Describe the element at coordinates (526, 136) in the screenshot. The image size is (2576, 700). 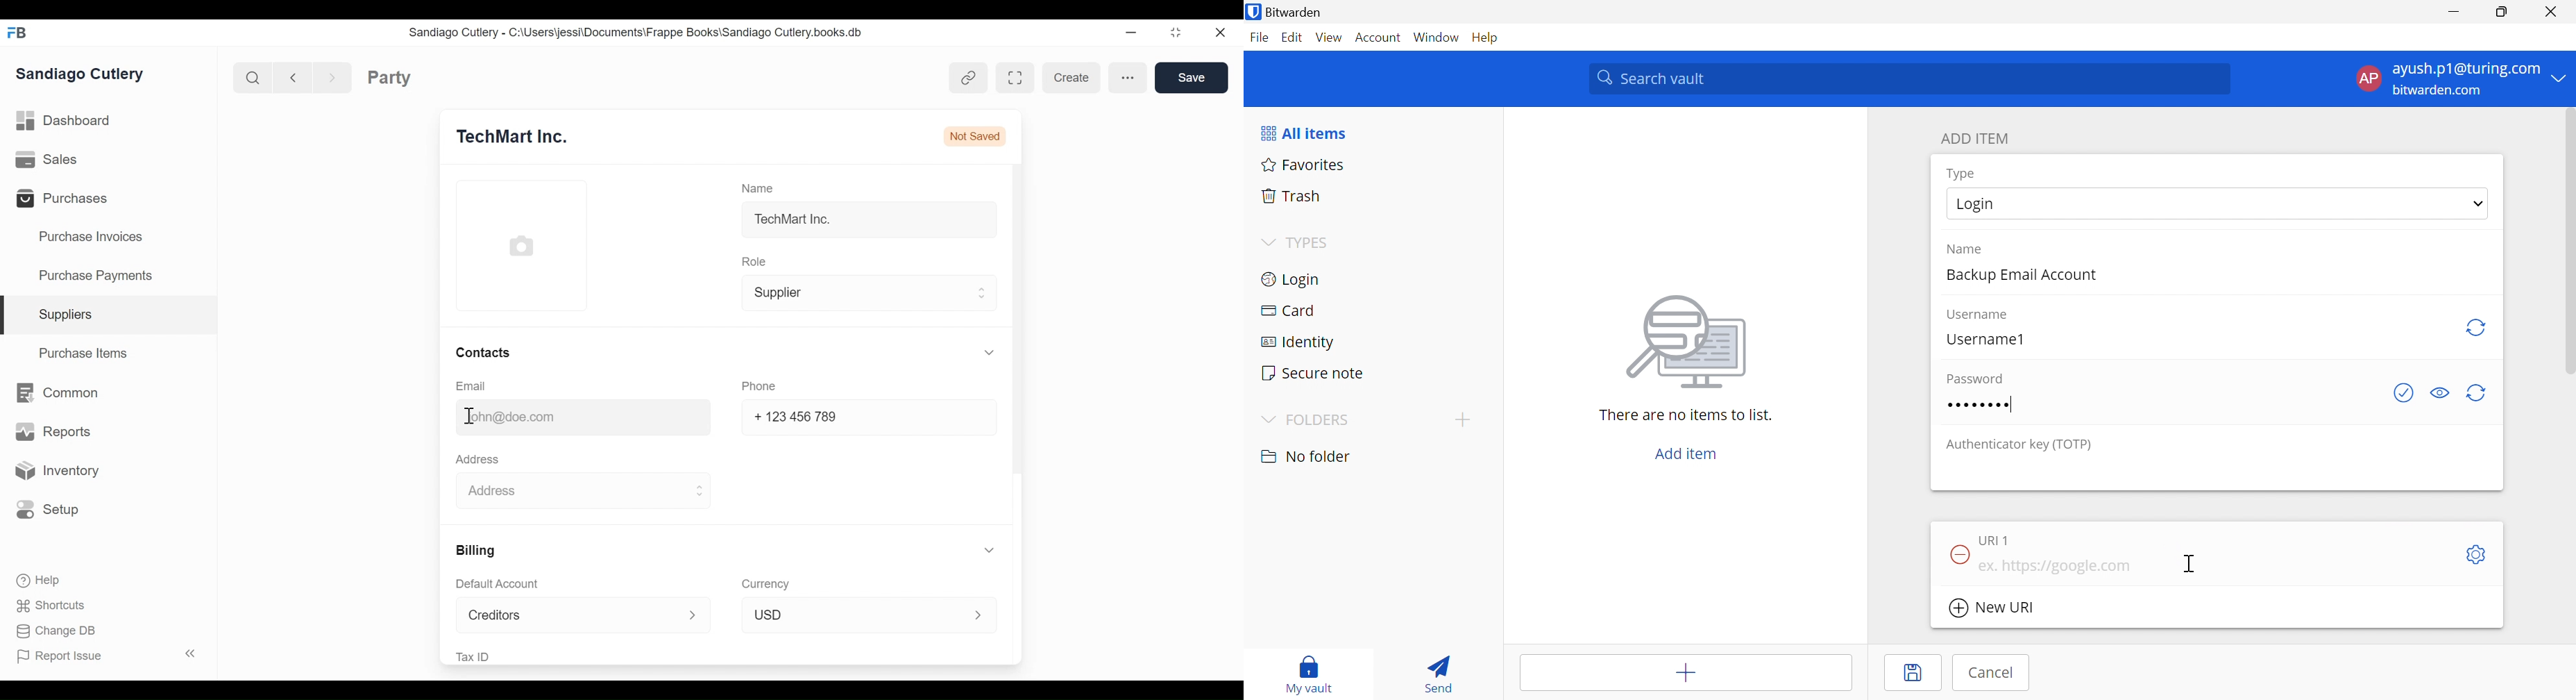
I see `TechMart Inc.` at that location.